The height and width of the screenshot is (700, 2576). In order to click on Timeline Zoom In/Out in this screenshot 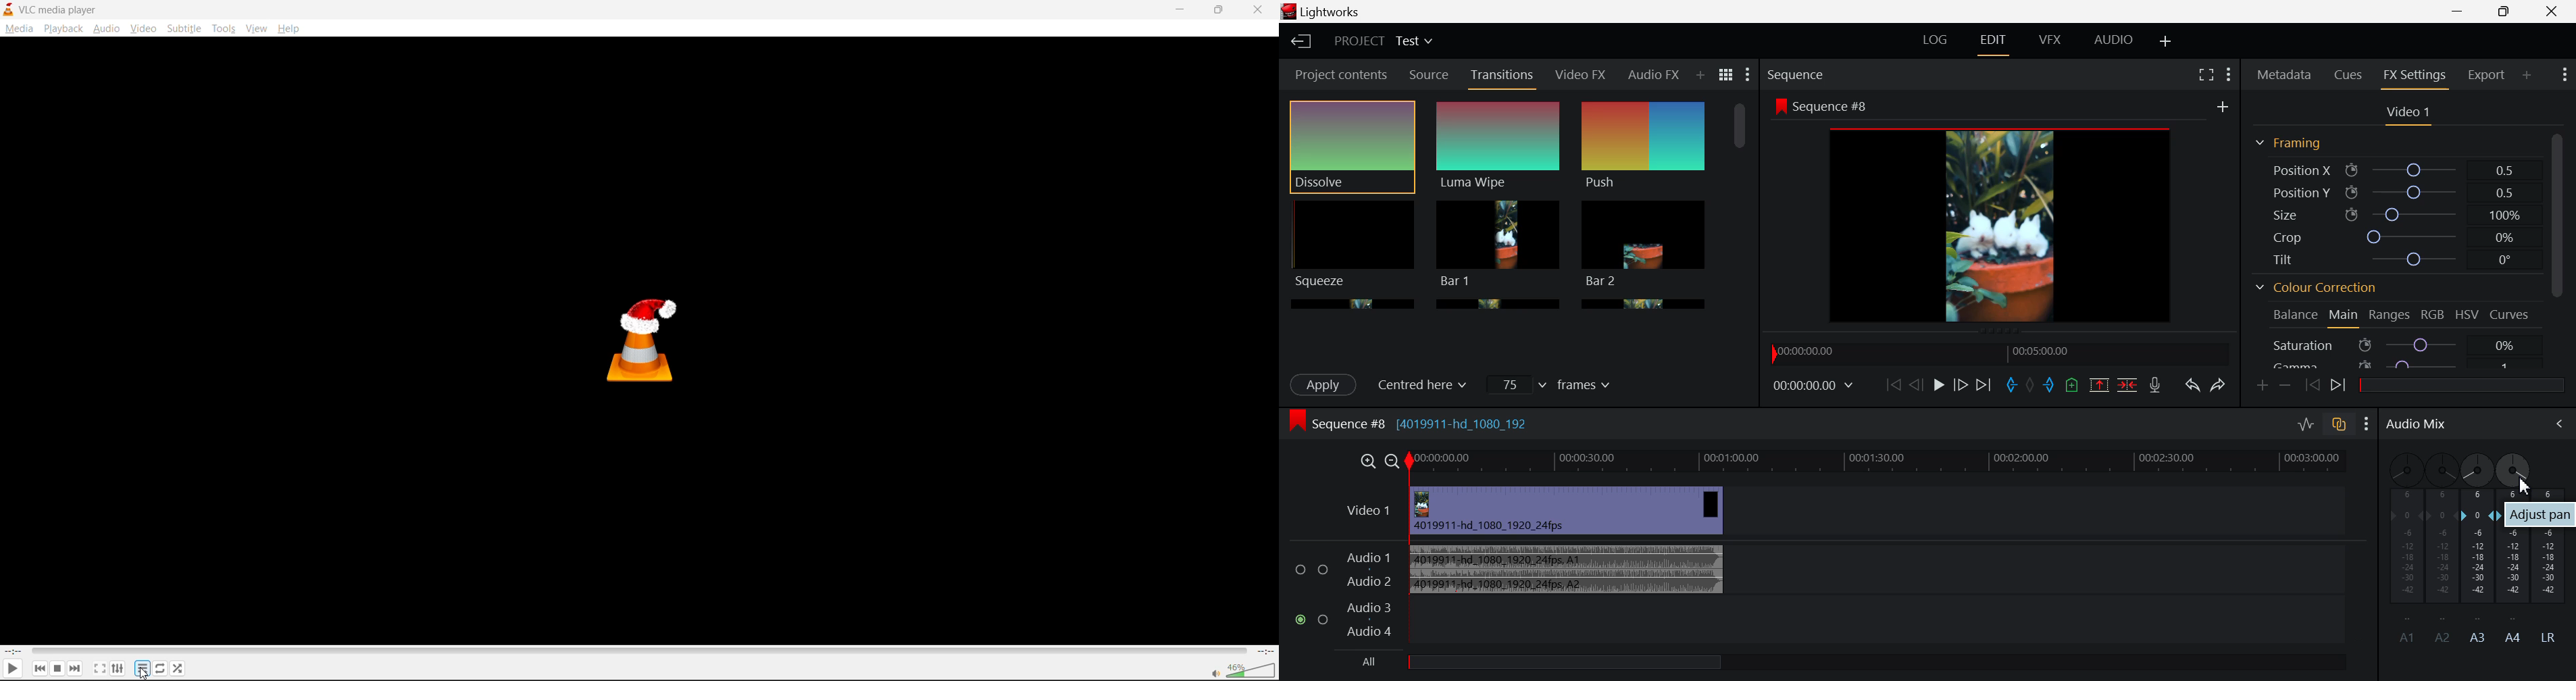, I will do `click(1377, 461)`.